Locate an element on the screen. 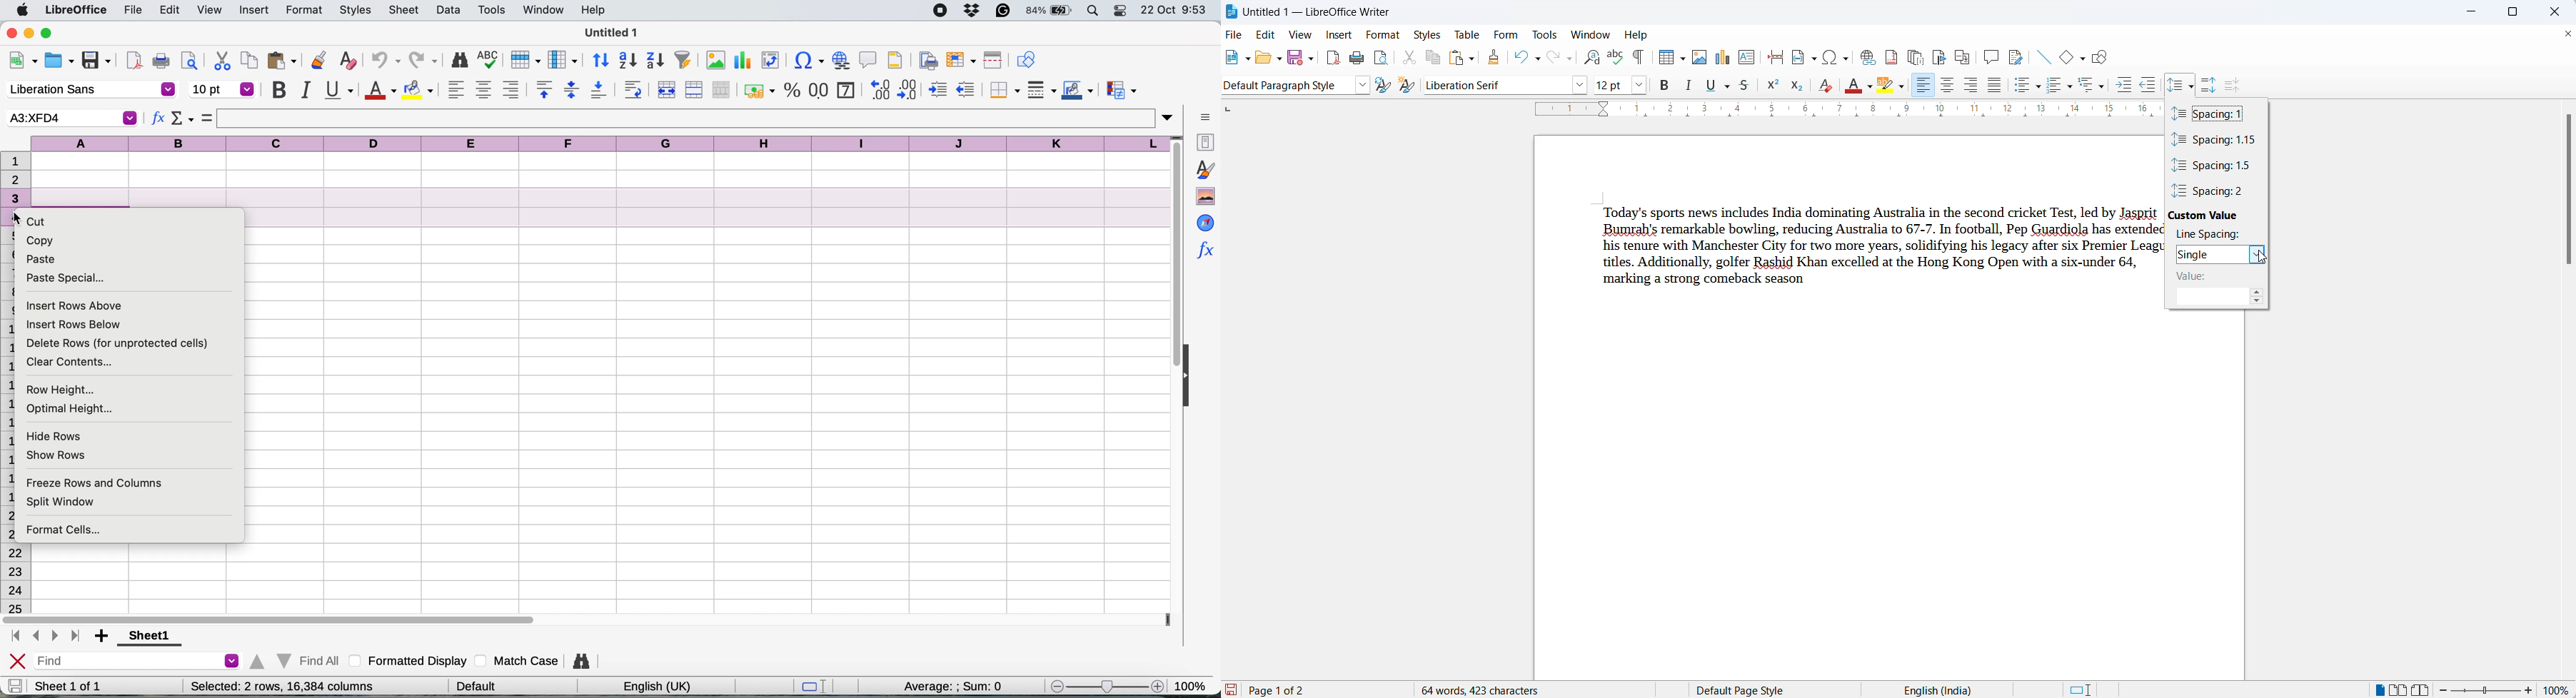 The height and width of the screenshot is (700, 2576). spacing value 1.15 is located at coordinates (2215, 141).